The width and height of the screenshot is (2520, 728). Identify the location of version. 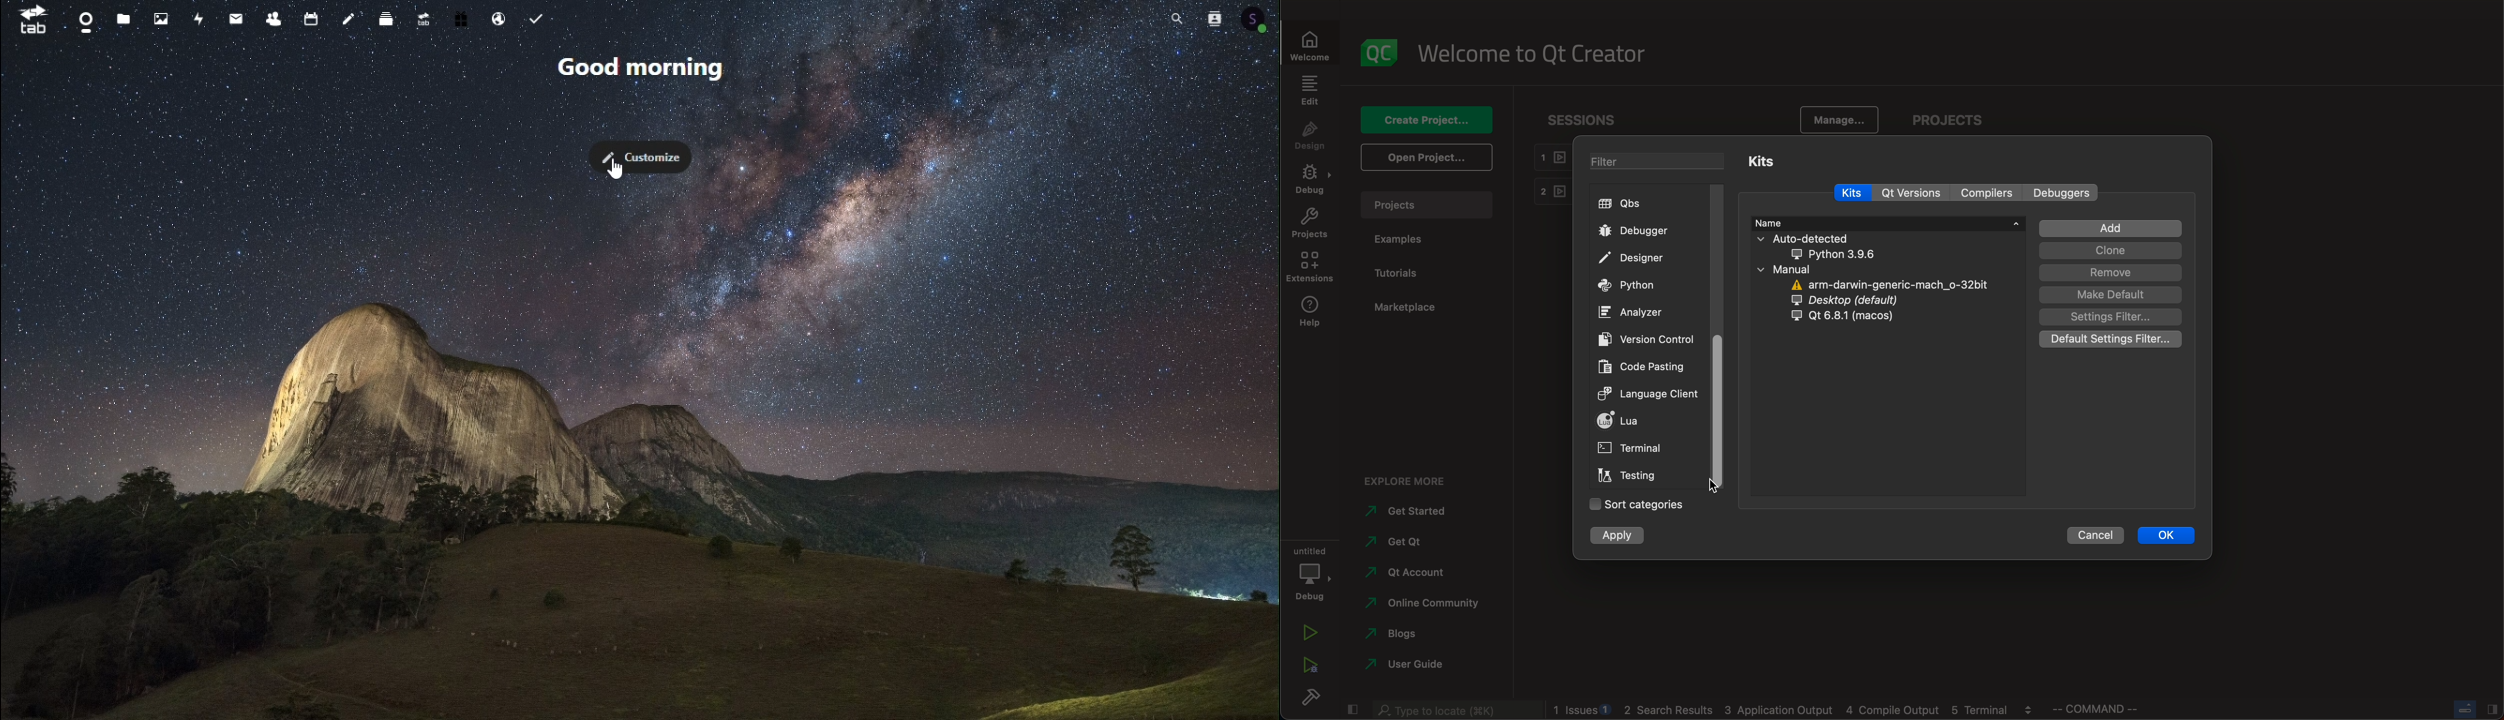
(1646, 339).